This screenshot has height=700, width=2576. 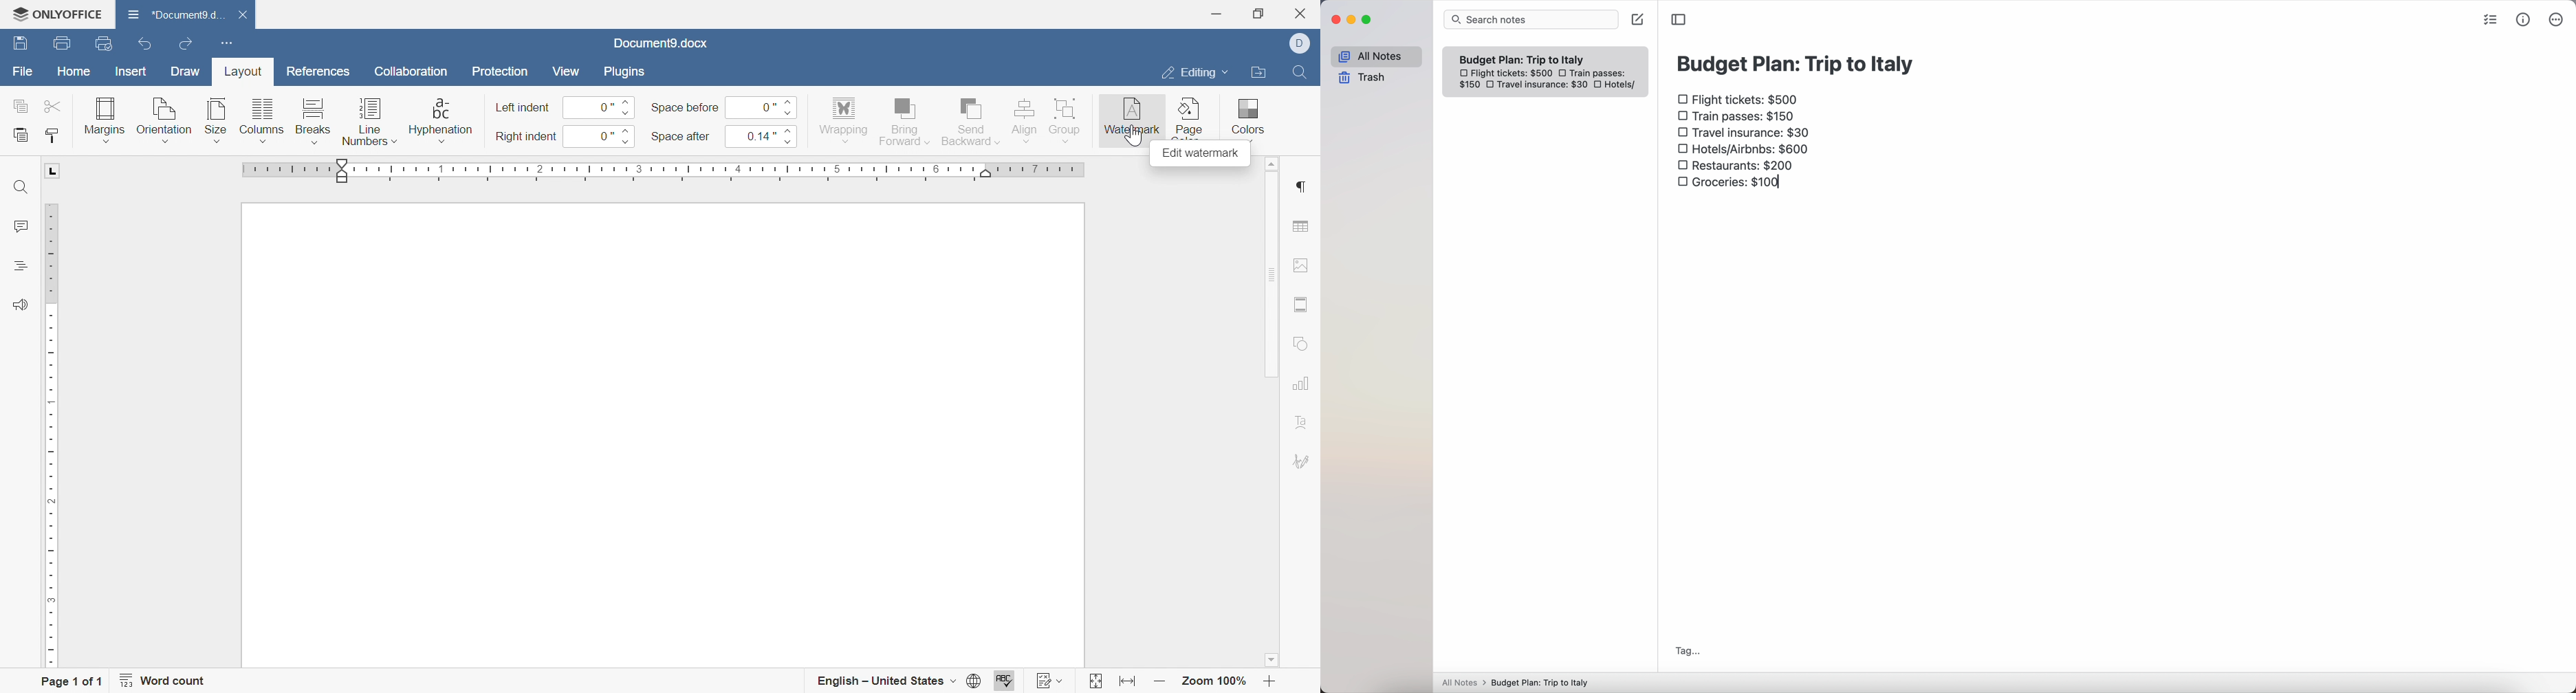 What do you see at coordinates (1637, 20) in the screenshot?
I see `create note` at bounding box center [1637, 20].